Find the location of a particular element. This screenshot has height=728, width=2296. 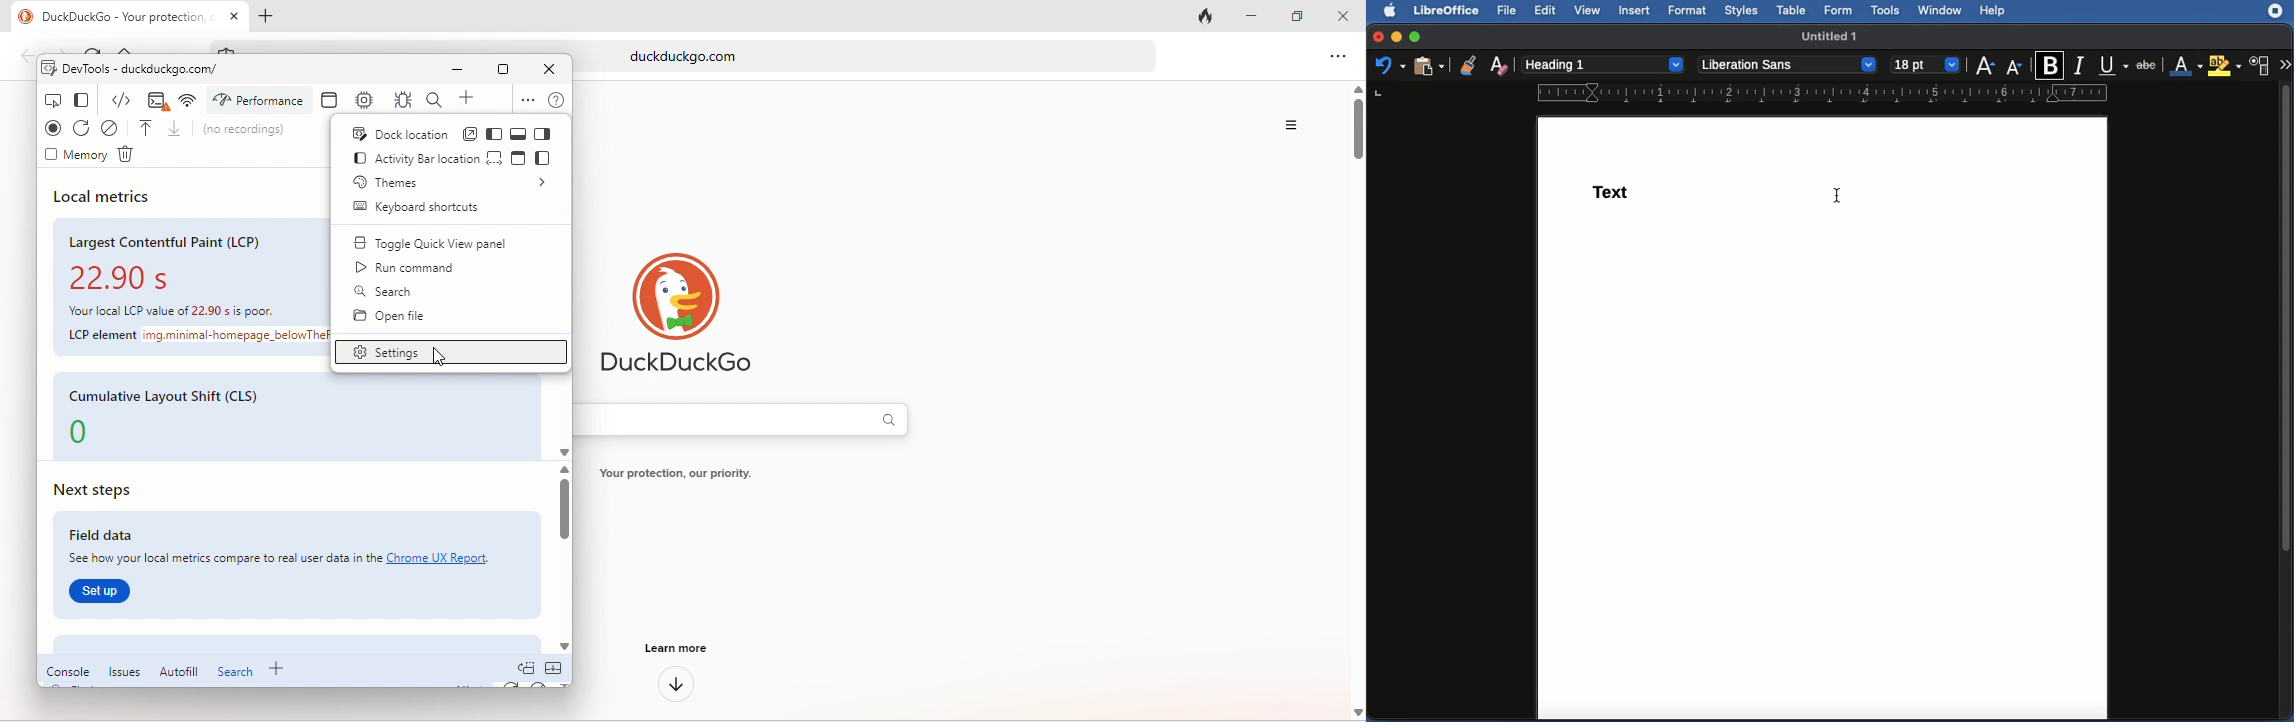

Table is located at coordinates (1792, 11).